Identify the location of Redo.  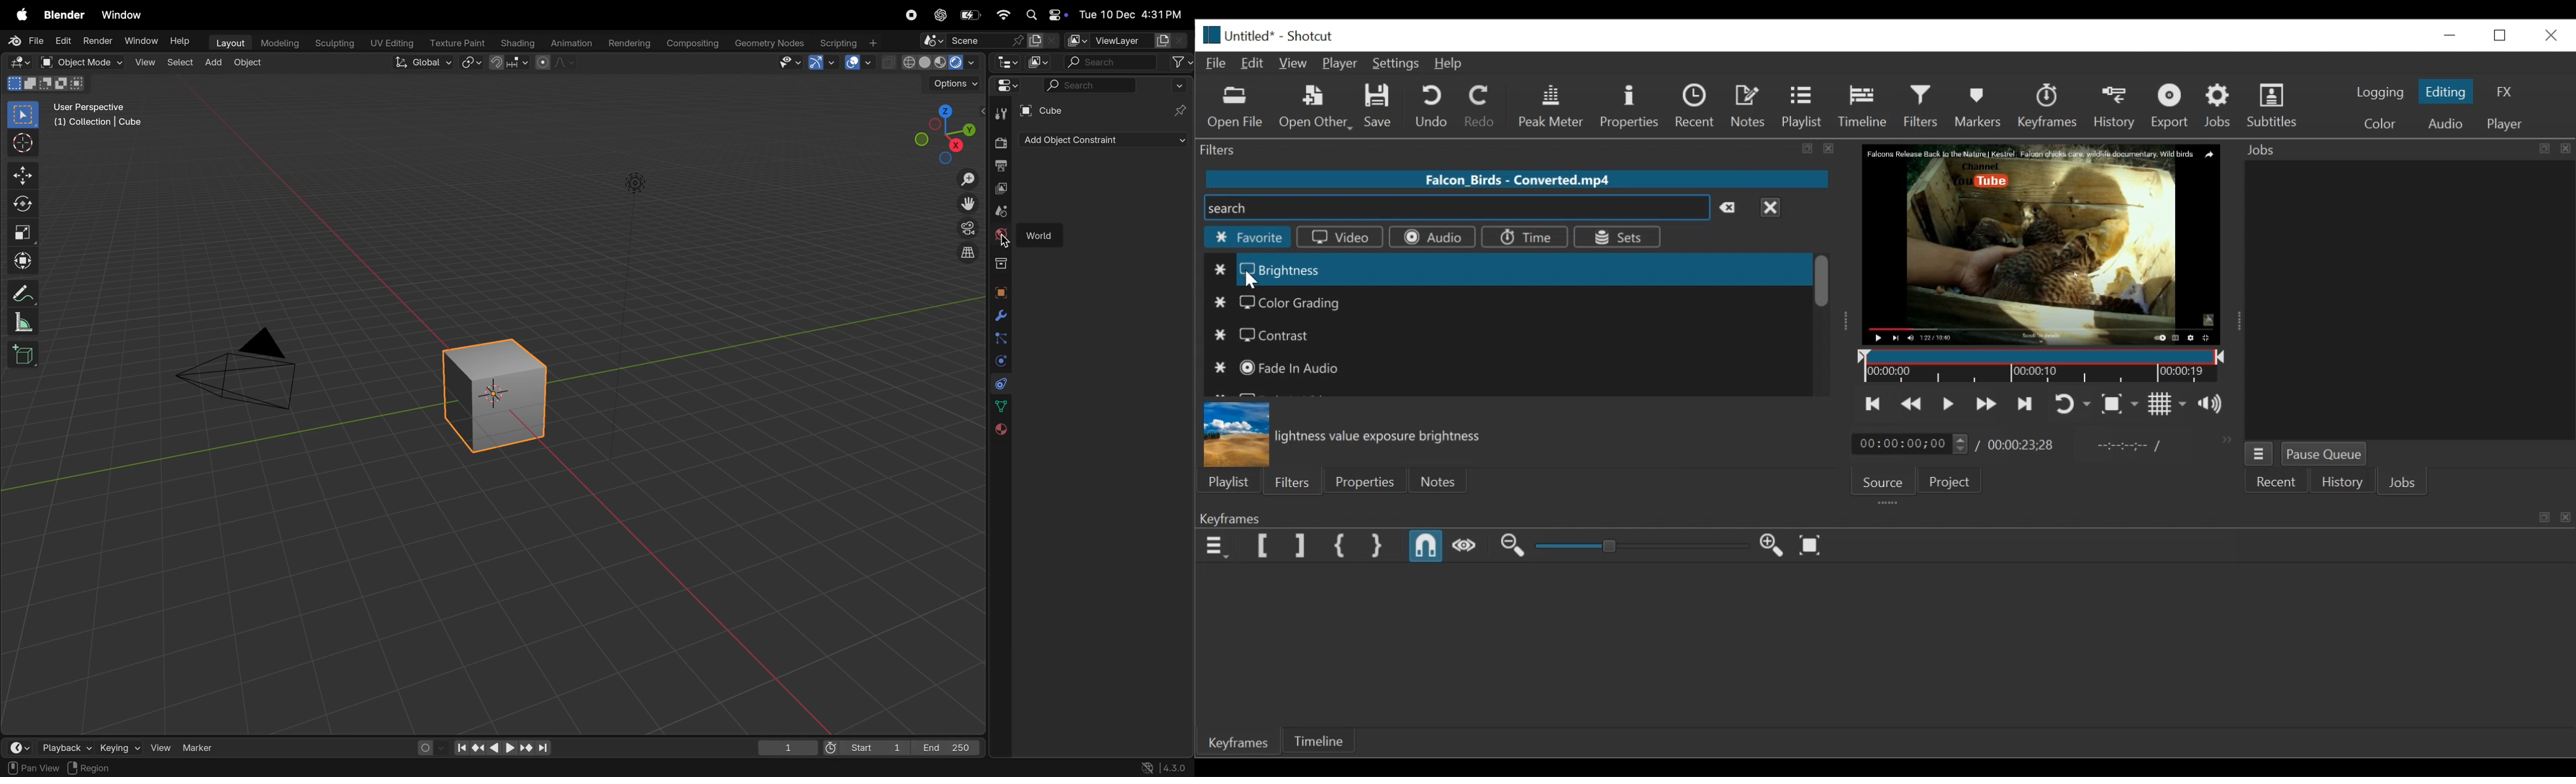
(1483, 107).